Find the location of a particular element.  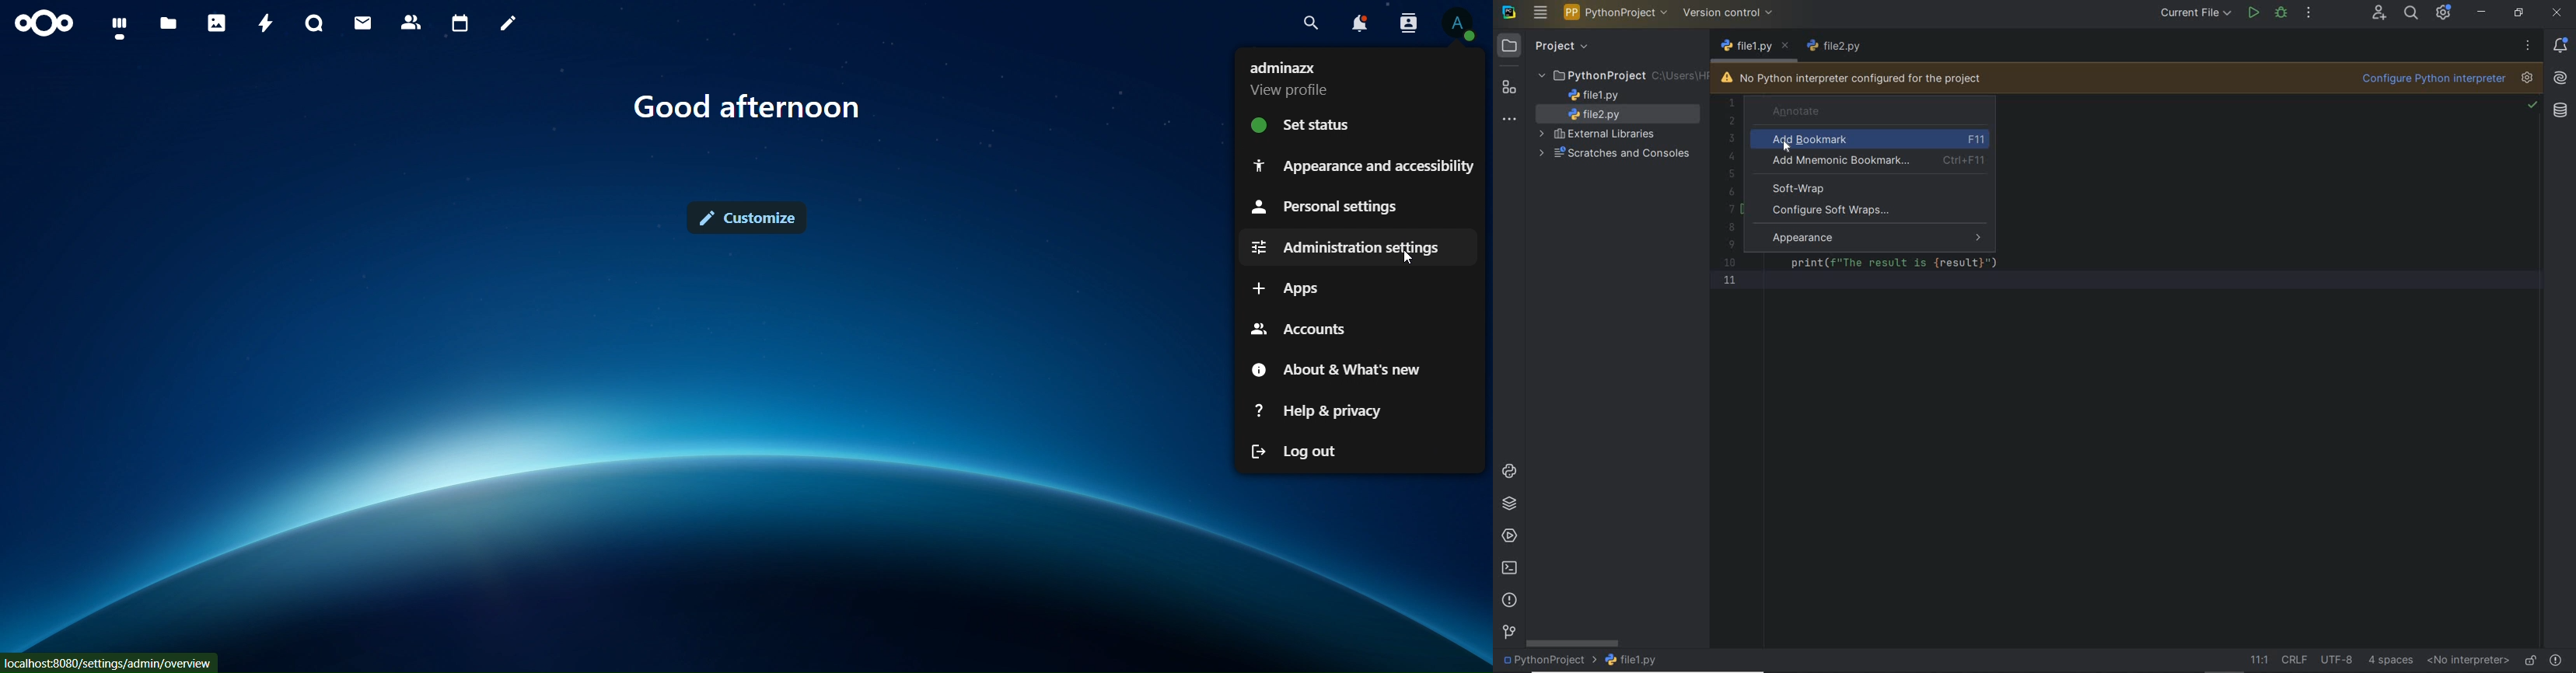

appearance and accessibility is located at coordinates (1363, 164).